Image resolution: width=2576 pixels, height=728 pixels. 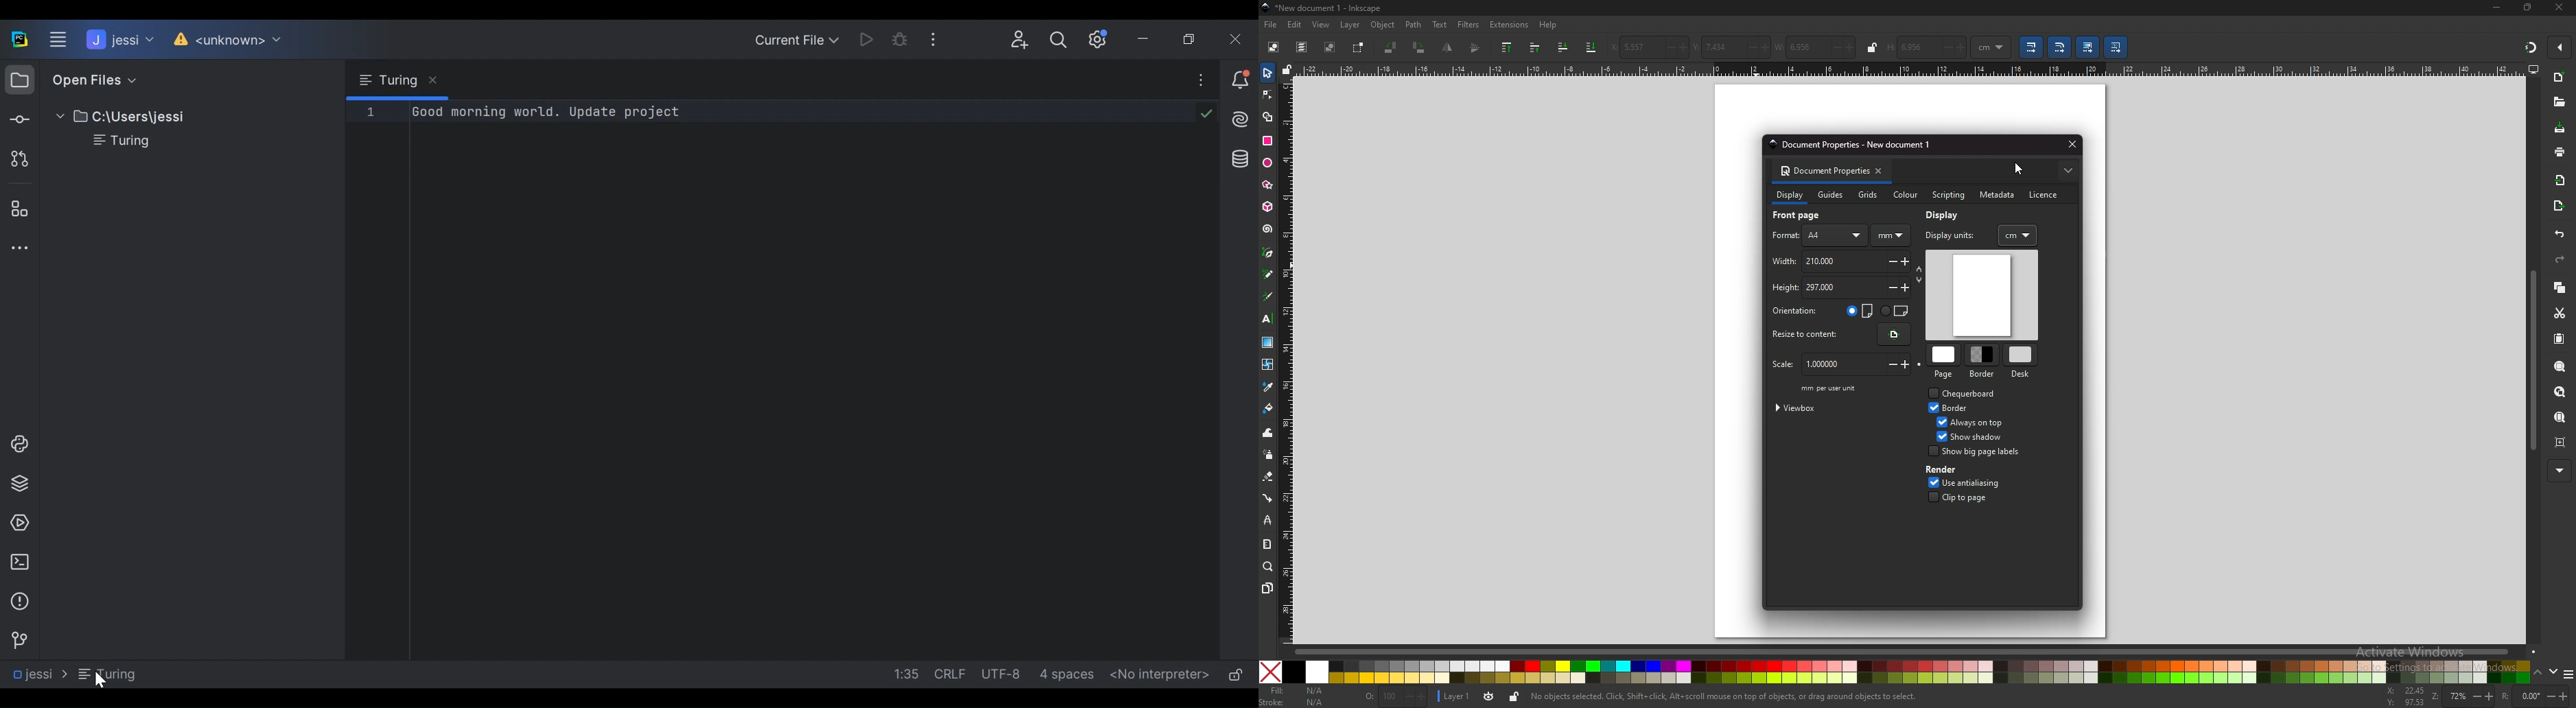 What do you see at coordinates (1301, 47) in the screenshot?
I see `select all in all layers` at bounding box center [1301, 47].